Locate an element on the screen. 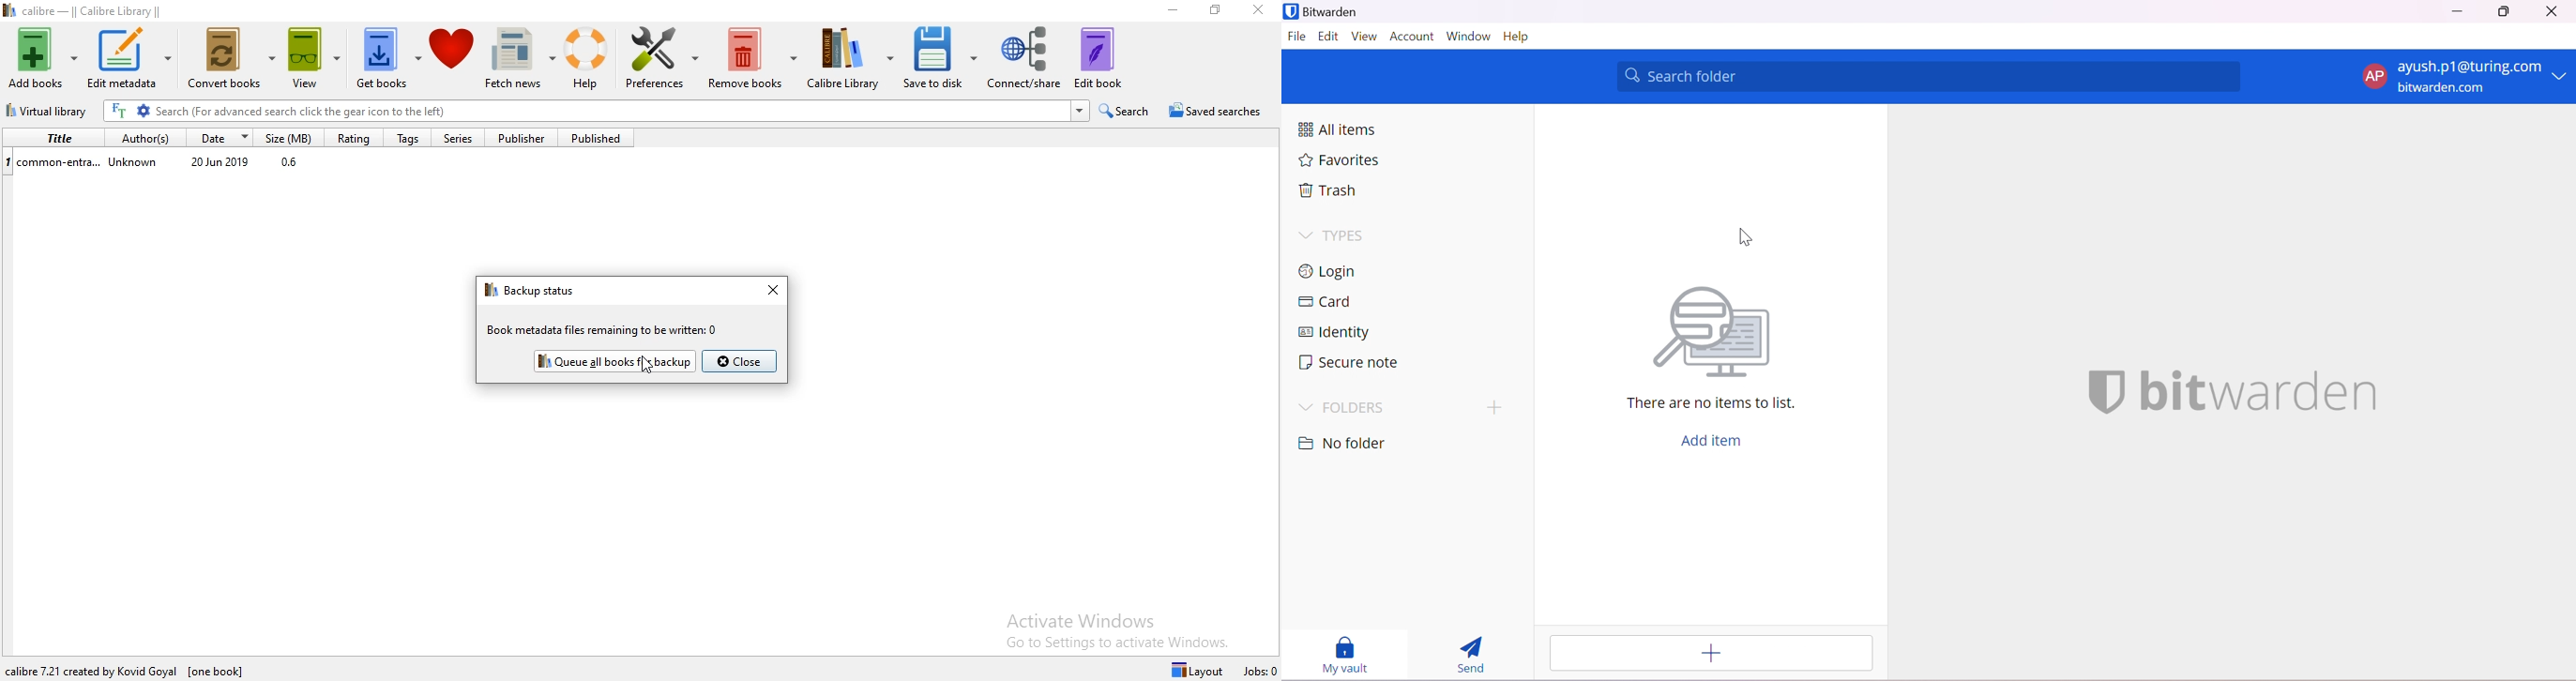 This screenshot has width=2576, height=700. Add books is located at coordinates (41, 55).